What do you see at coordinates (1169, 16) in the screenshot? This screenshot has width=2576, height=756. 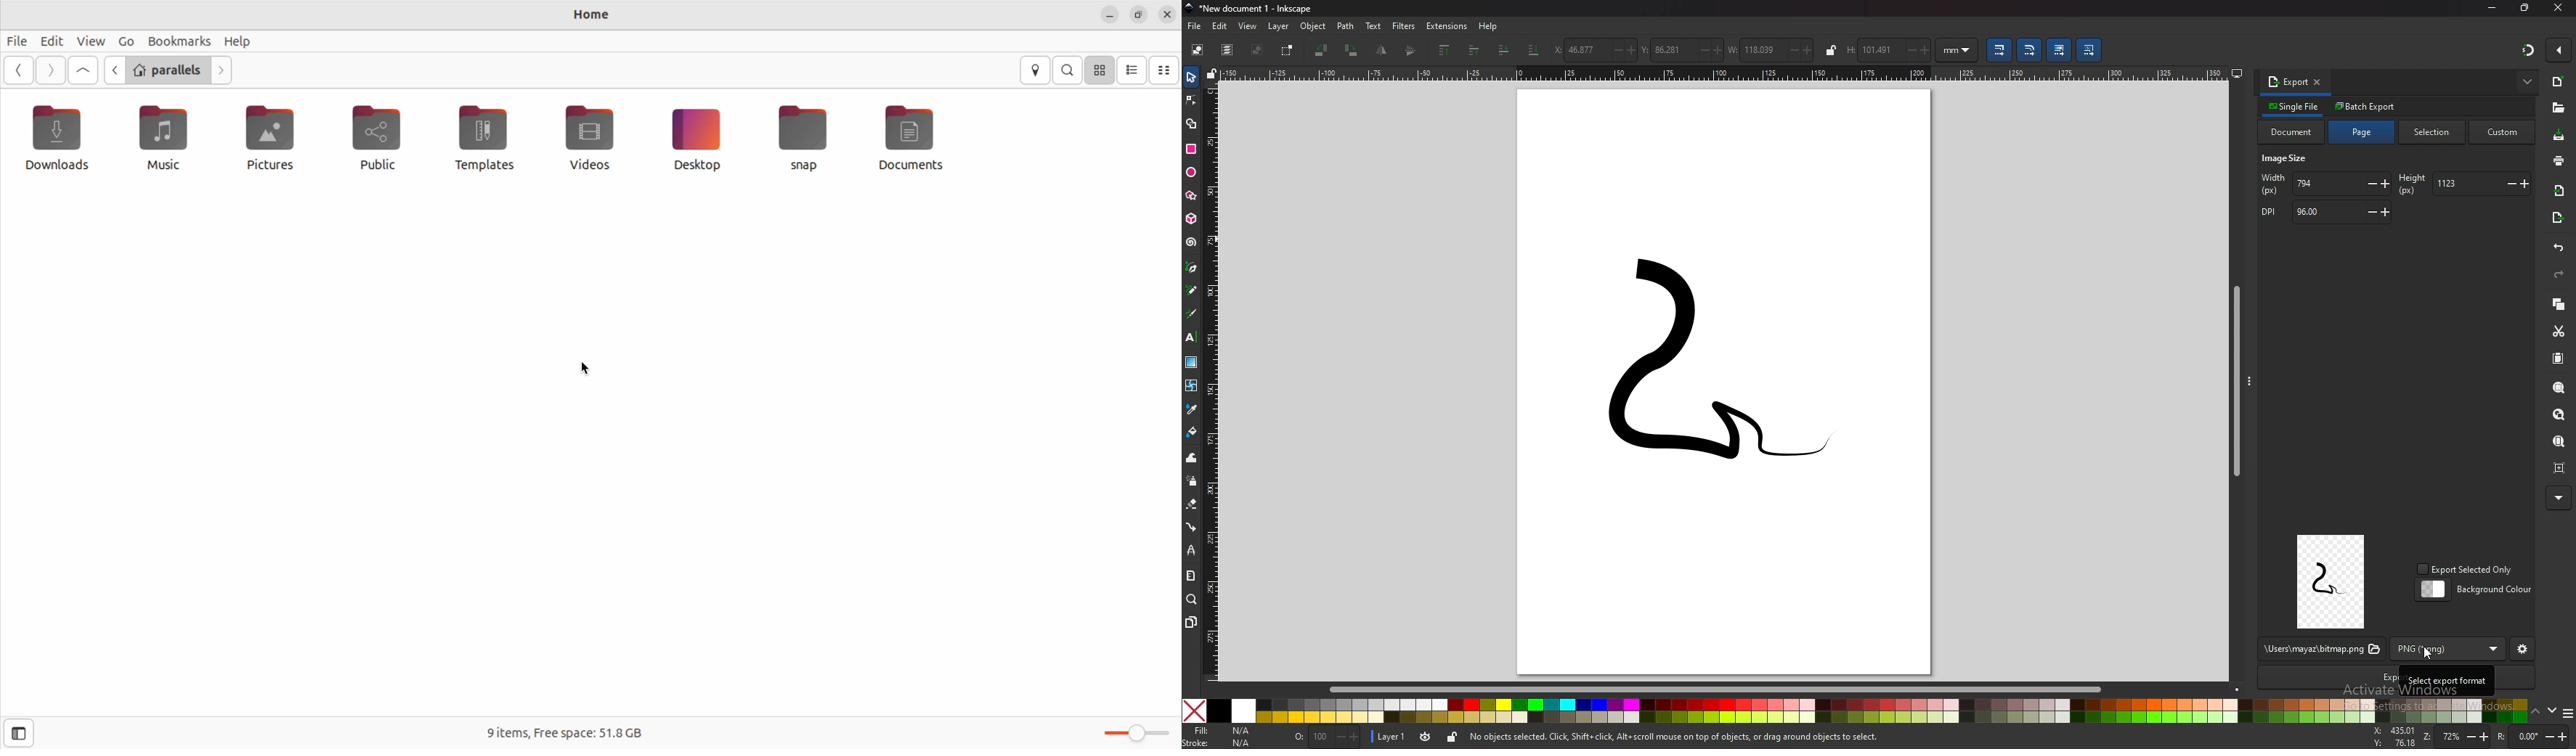 I see `close` at bounding box center [1169, 16].